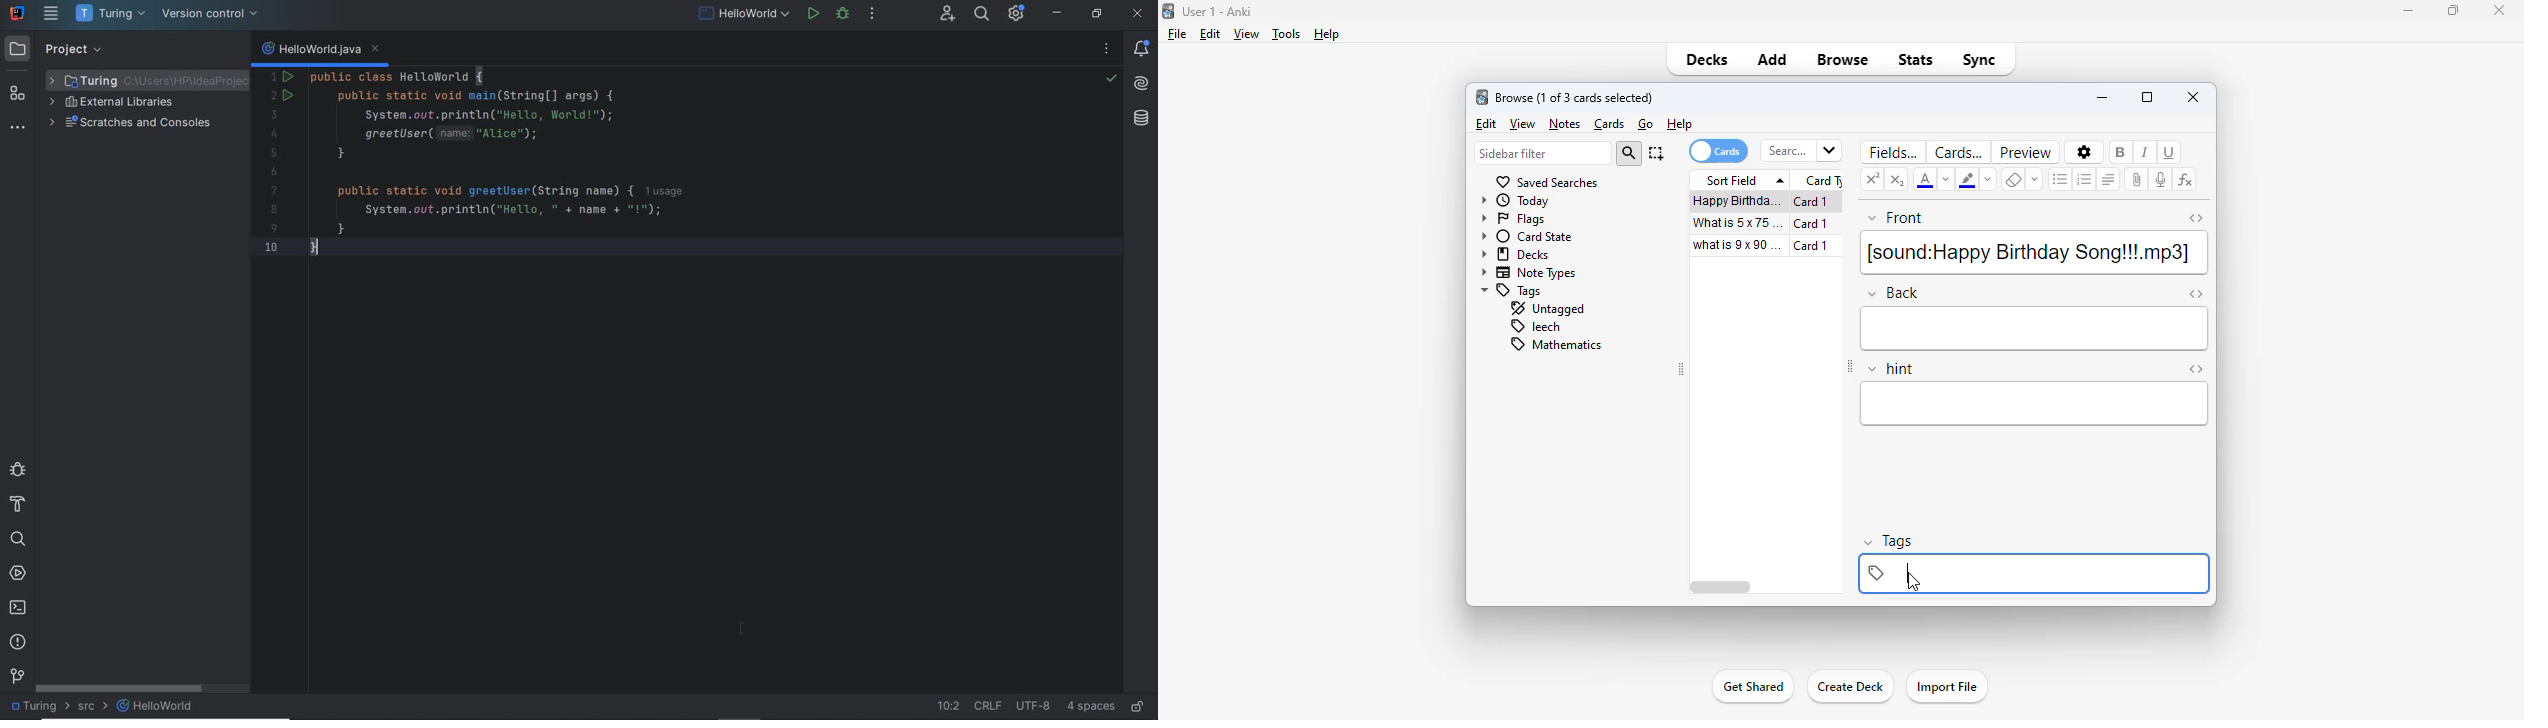 The width and height of the screenshot is (2548, 728). What do you see at coordinates (1098, 13) in the screenshot?
I see `RESTORE DOWN` at bounding box center [1098, 13].